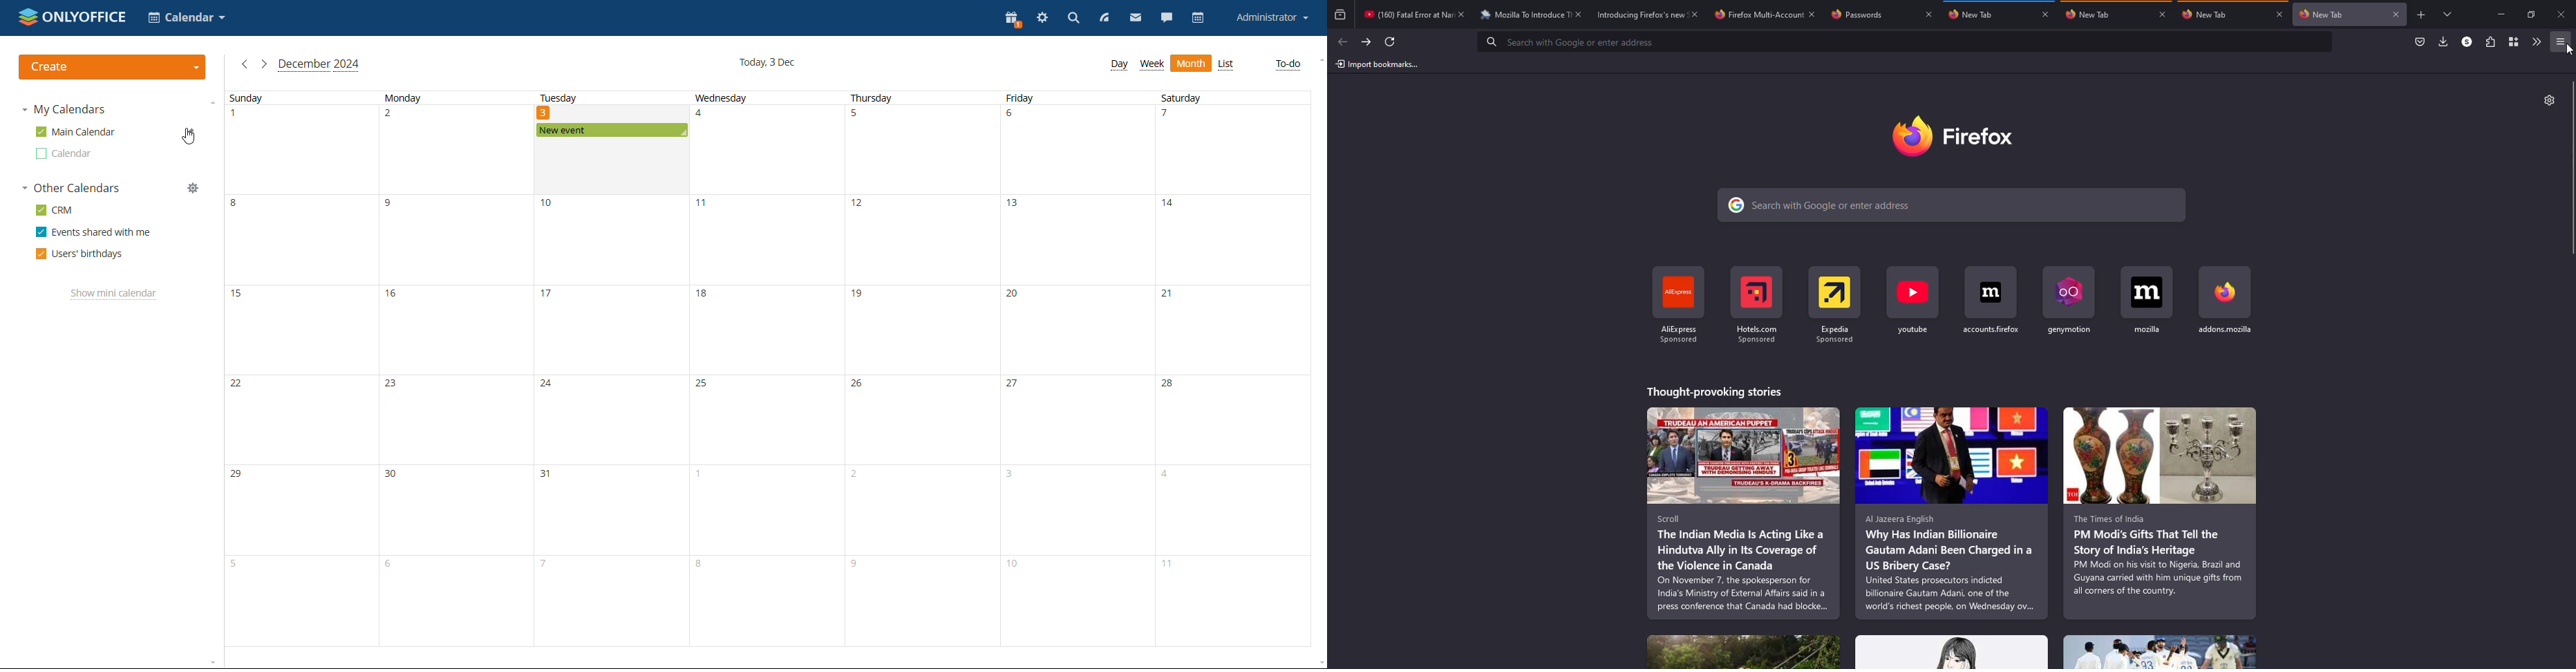  I want to click on search, so click(1578, 42).